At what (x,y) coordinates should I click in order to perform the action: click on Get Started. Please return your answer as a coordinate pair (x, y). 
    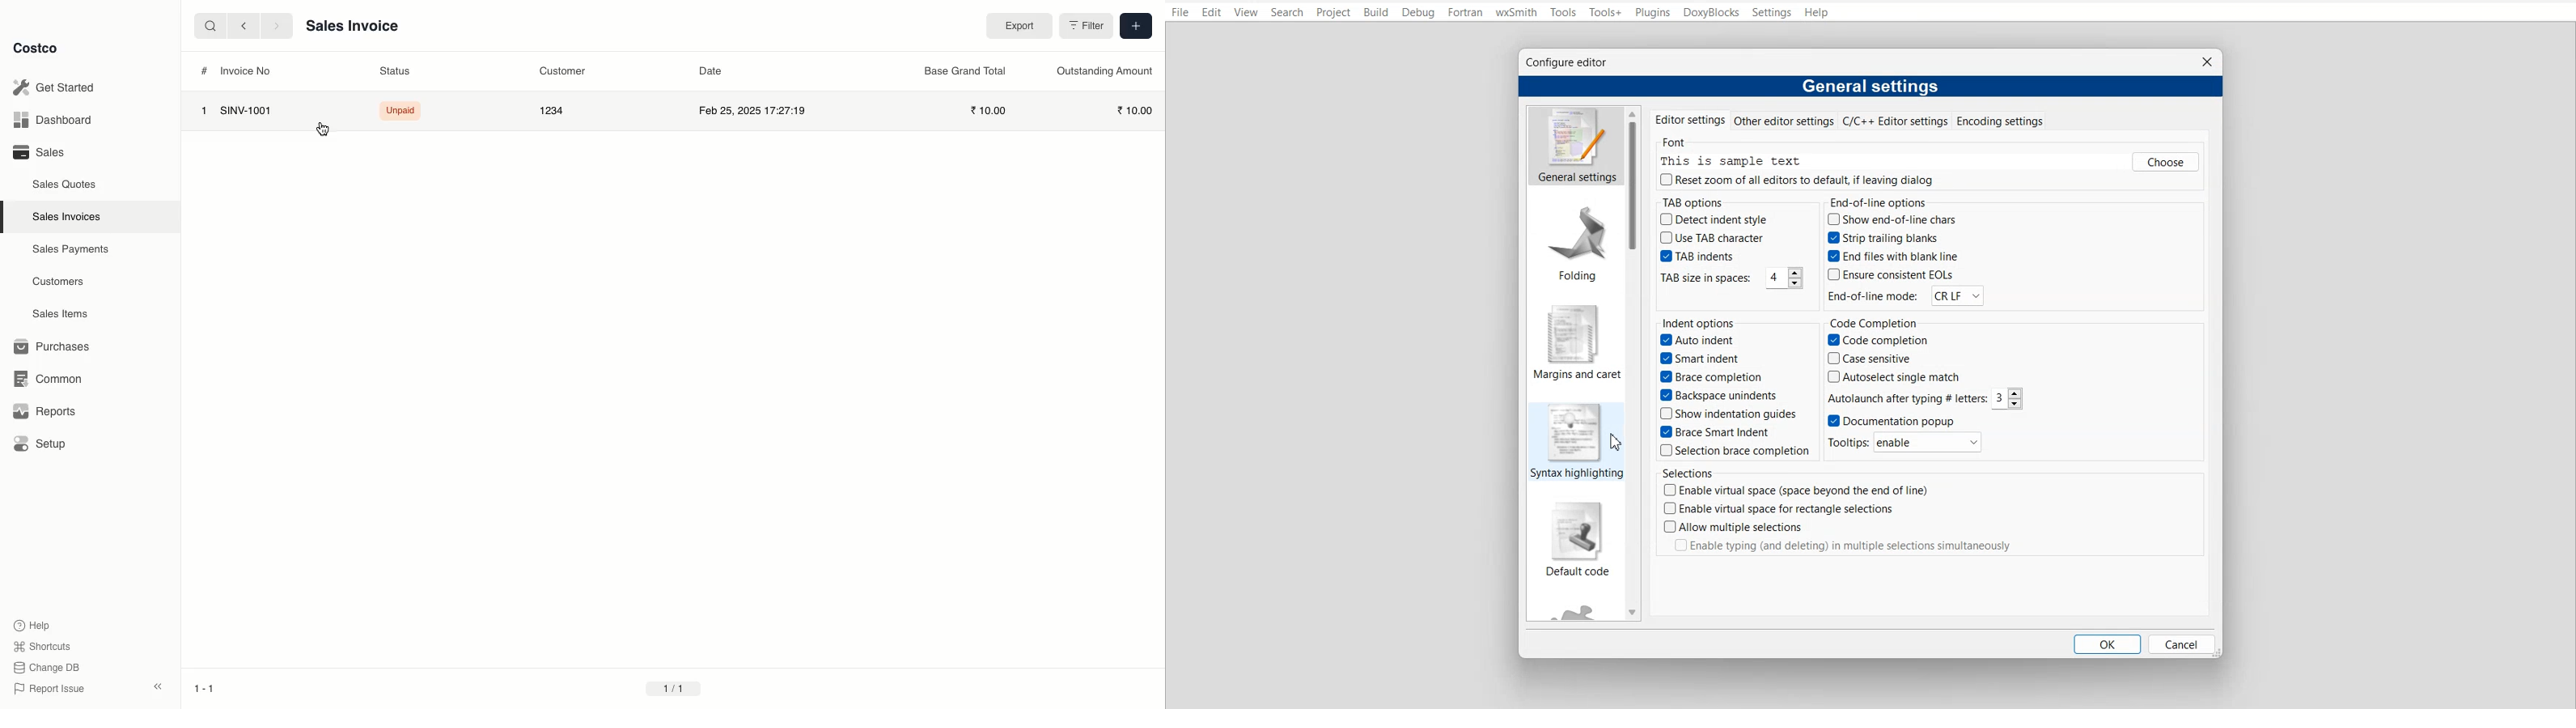
    Looking at the image, I should click on (60, 87).